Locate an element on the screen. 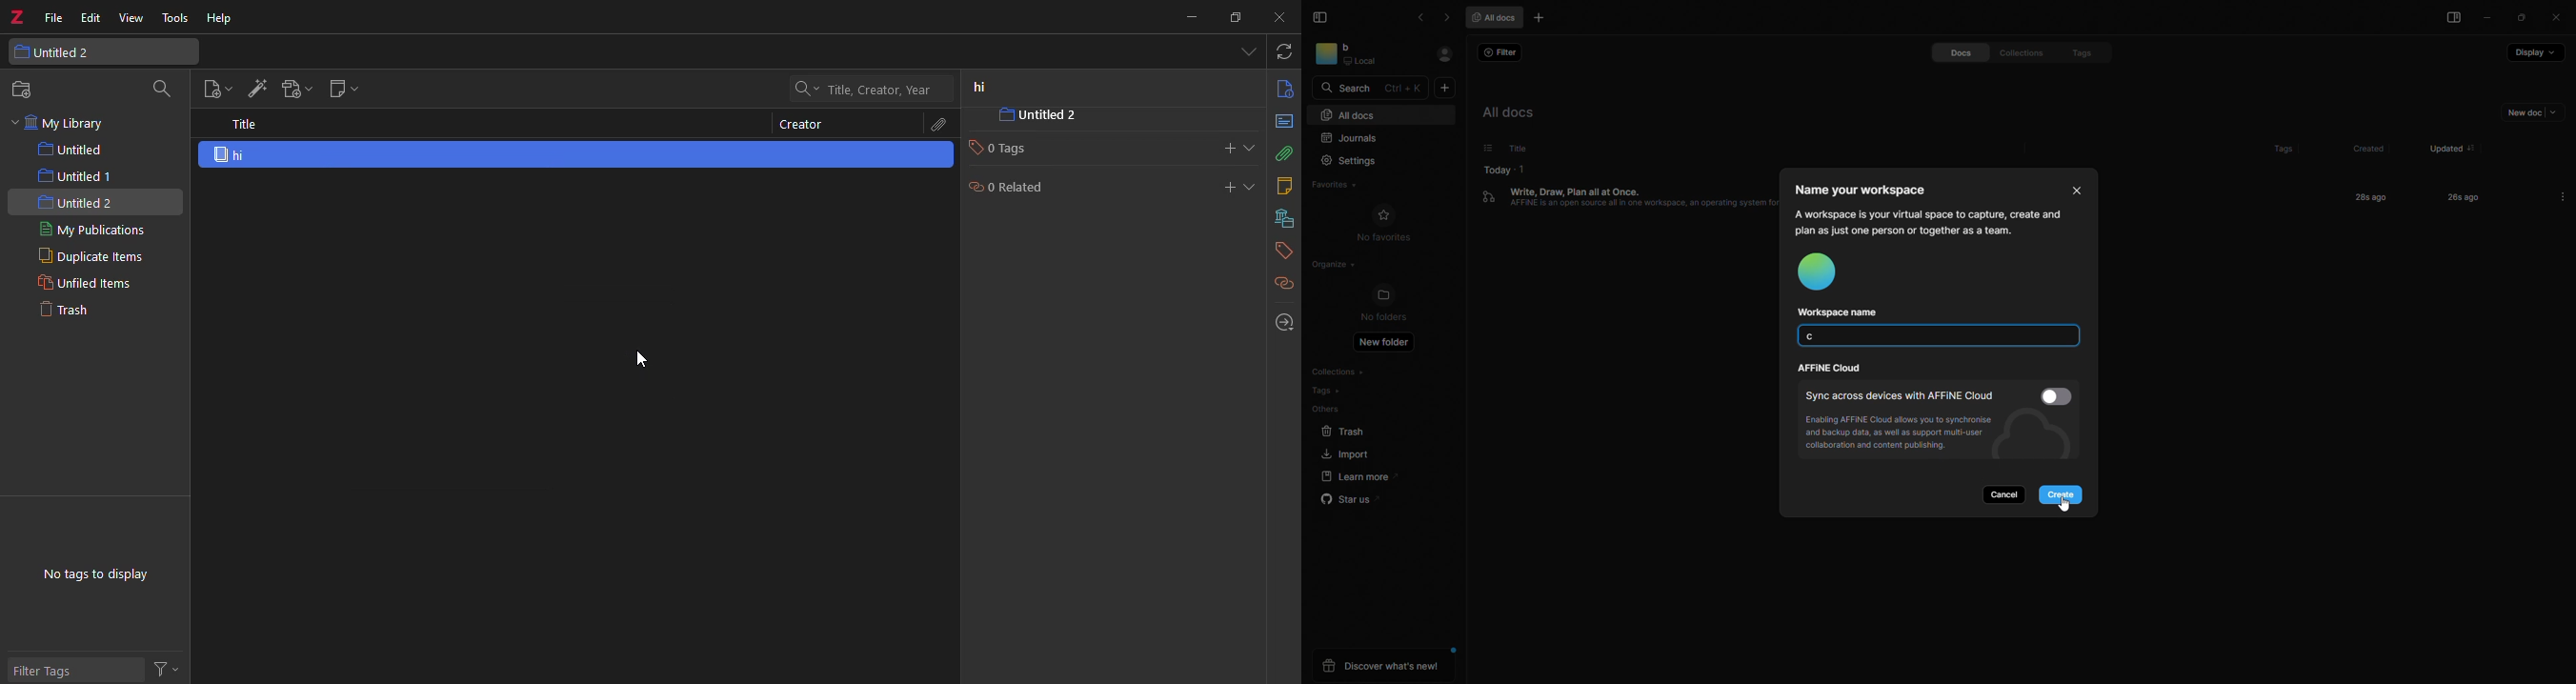  hi is located at coordinates (238, 154).